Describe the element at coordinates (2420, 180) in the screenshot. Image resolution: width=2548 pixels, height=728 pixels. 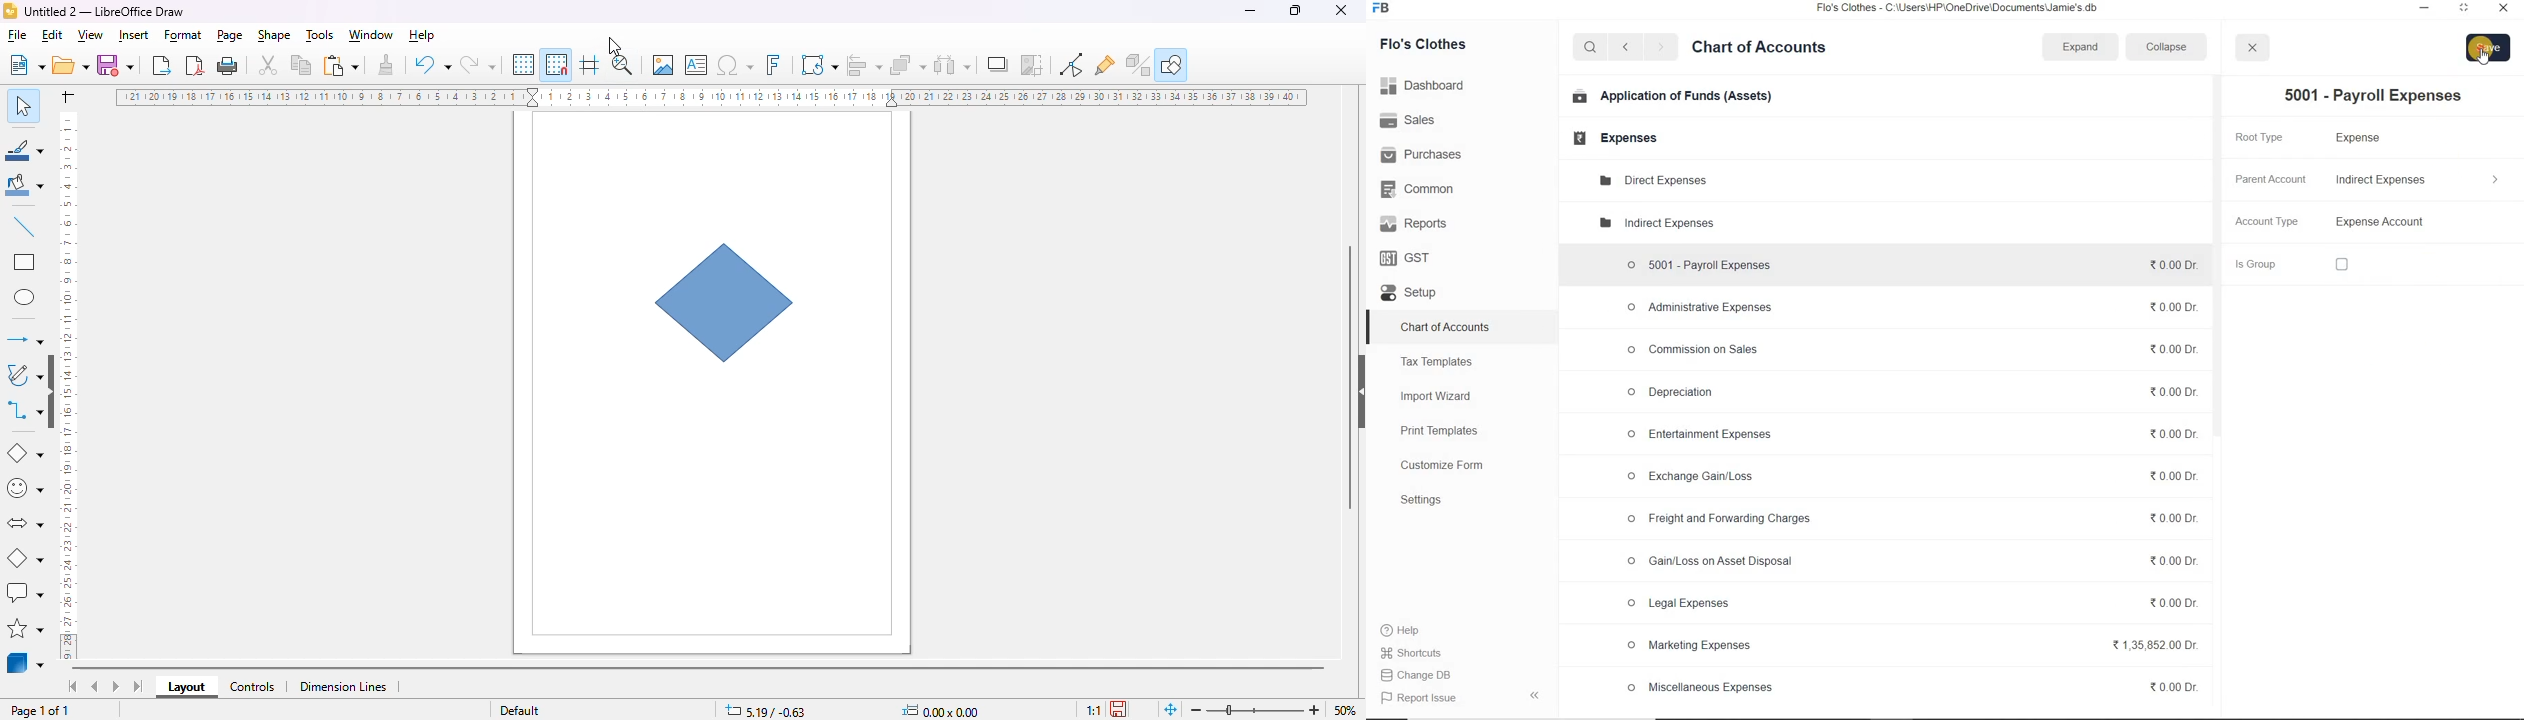
I see `Indirect Expenses` at that location.